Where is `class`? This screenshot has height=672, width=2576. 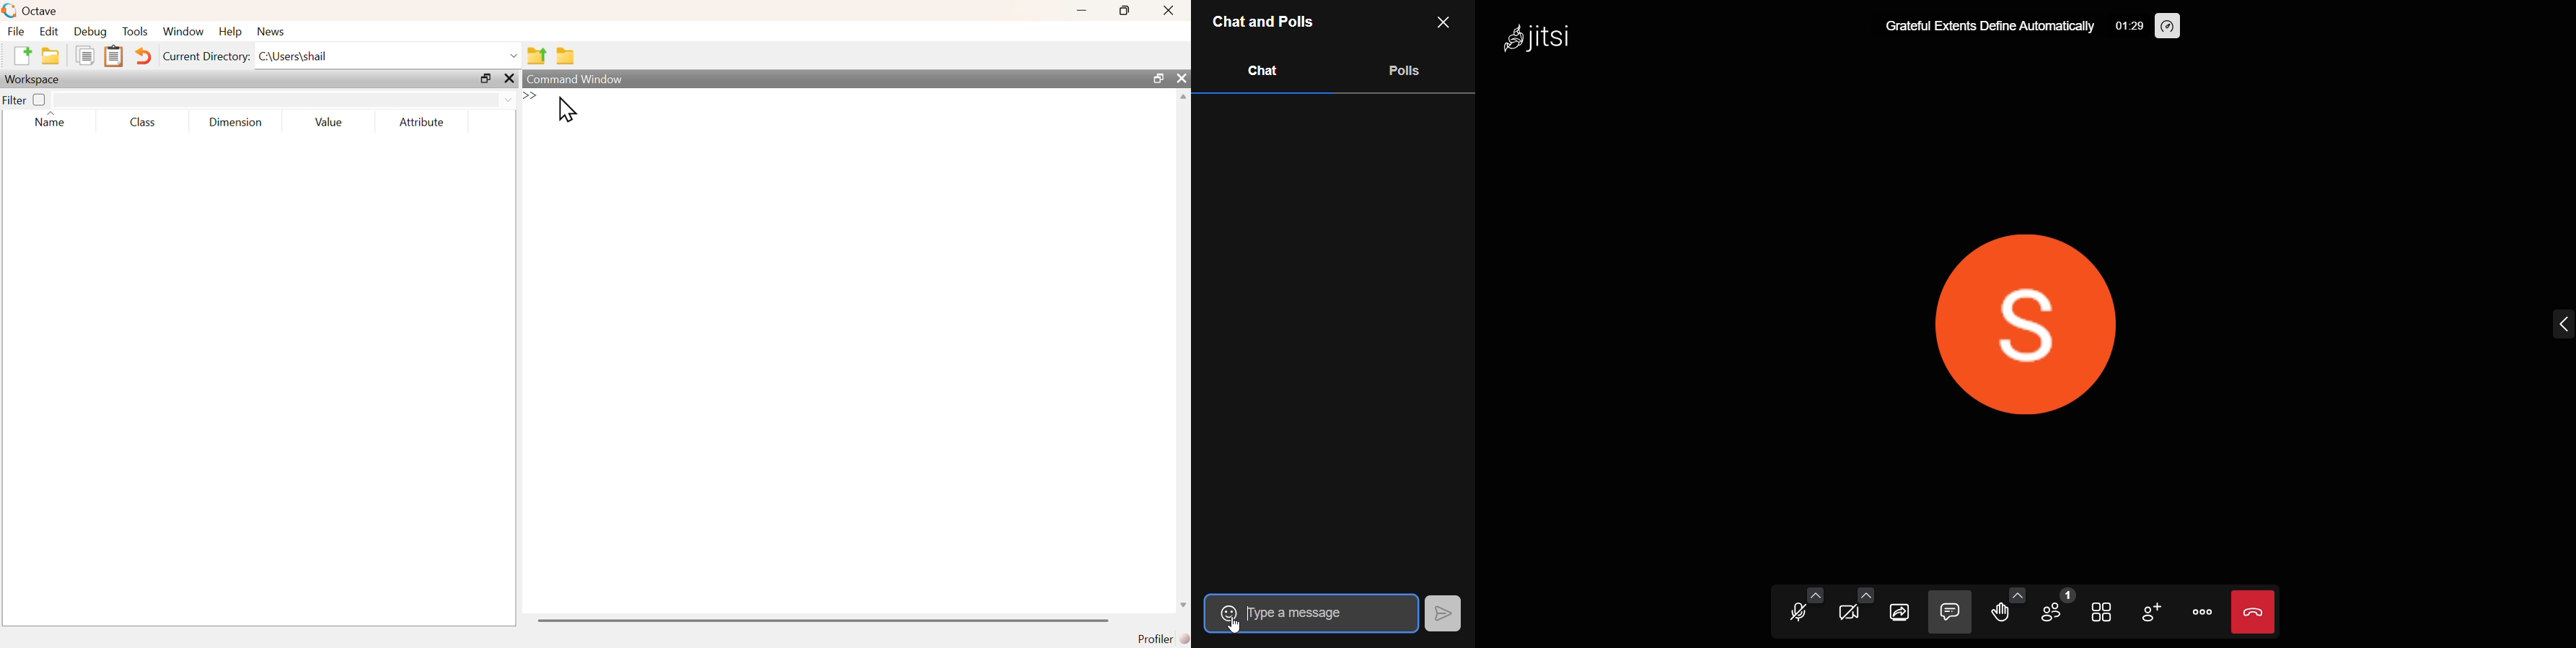
class is located at coordinates (143, 123).